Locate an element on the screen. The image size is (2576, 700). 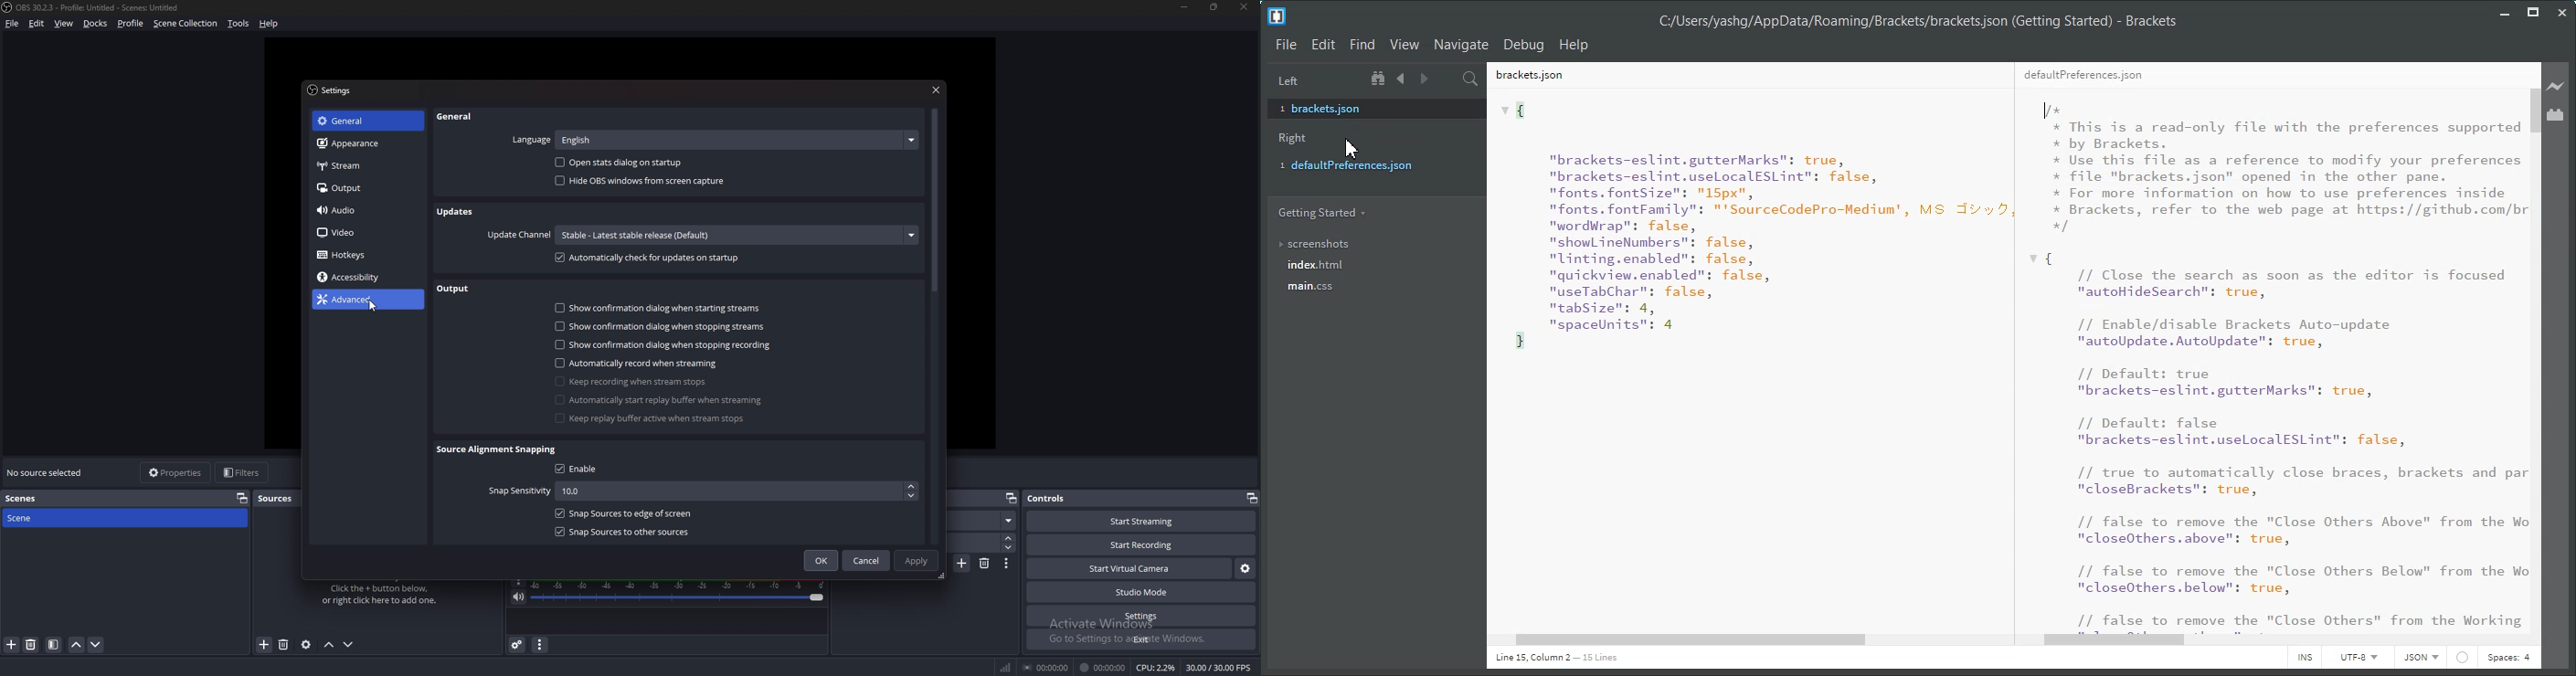
start recording is located at coordinates (1142, 545).